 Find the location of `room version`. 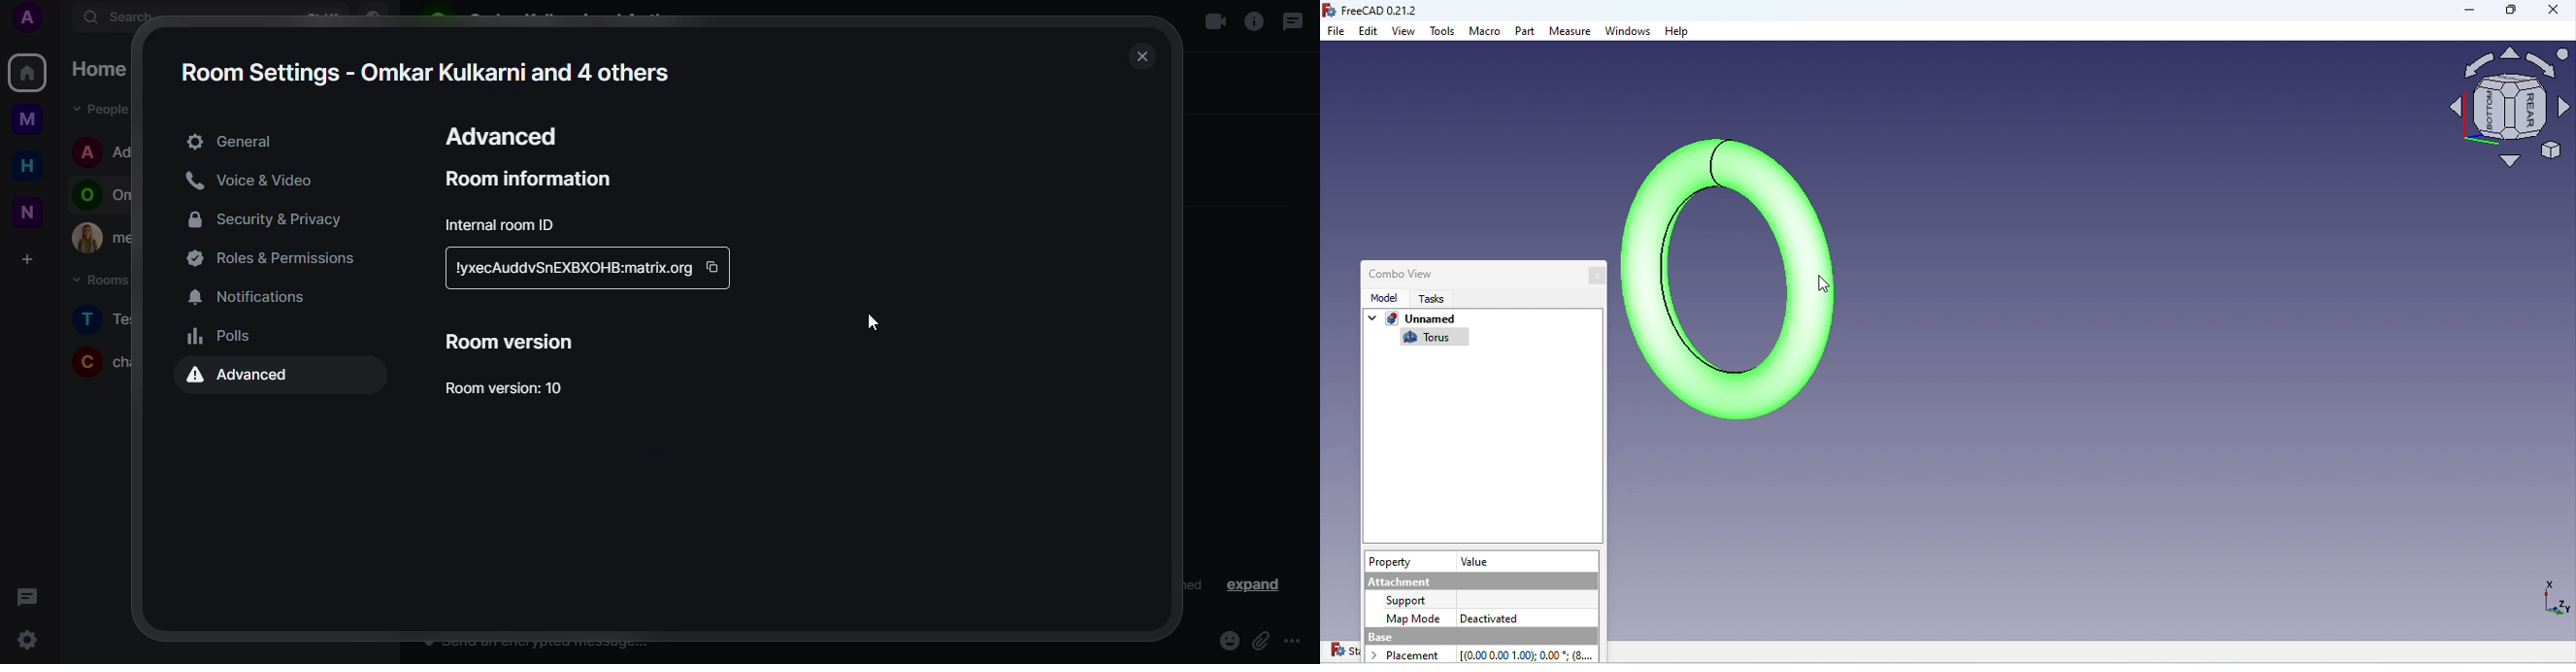

room version is located at coordinates (516, 340).